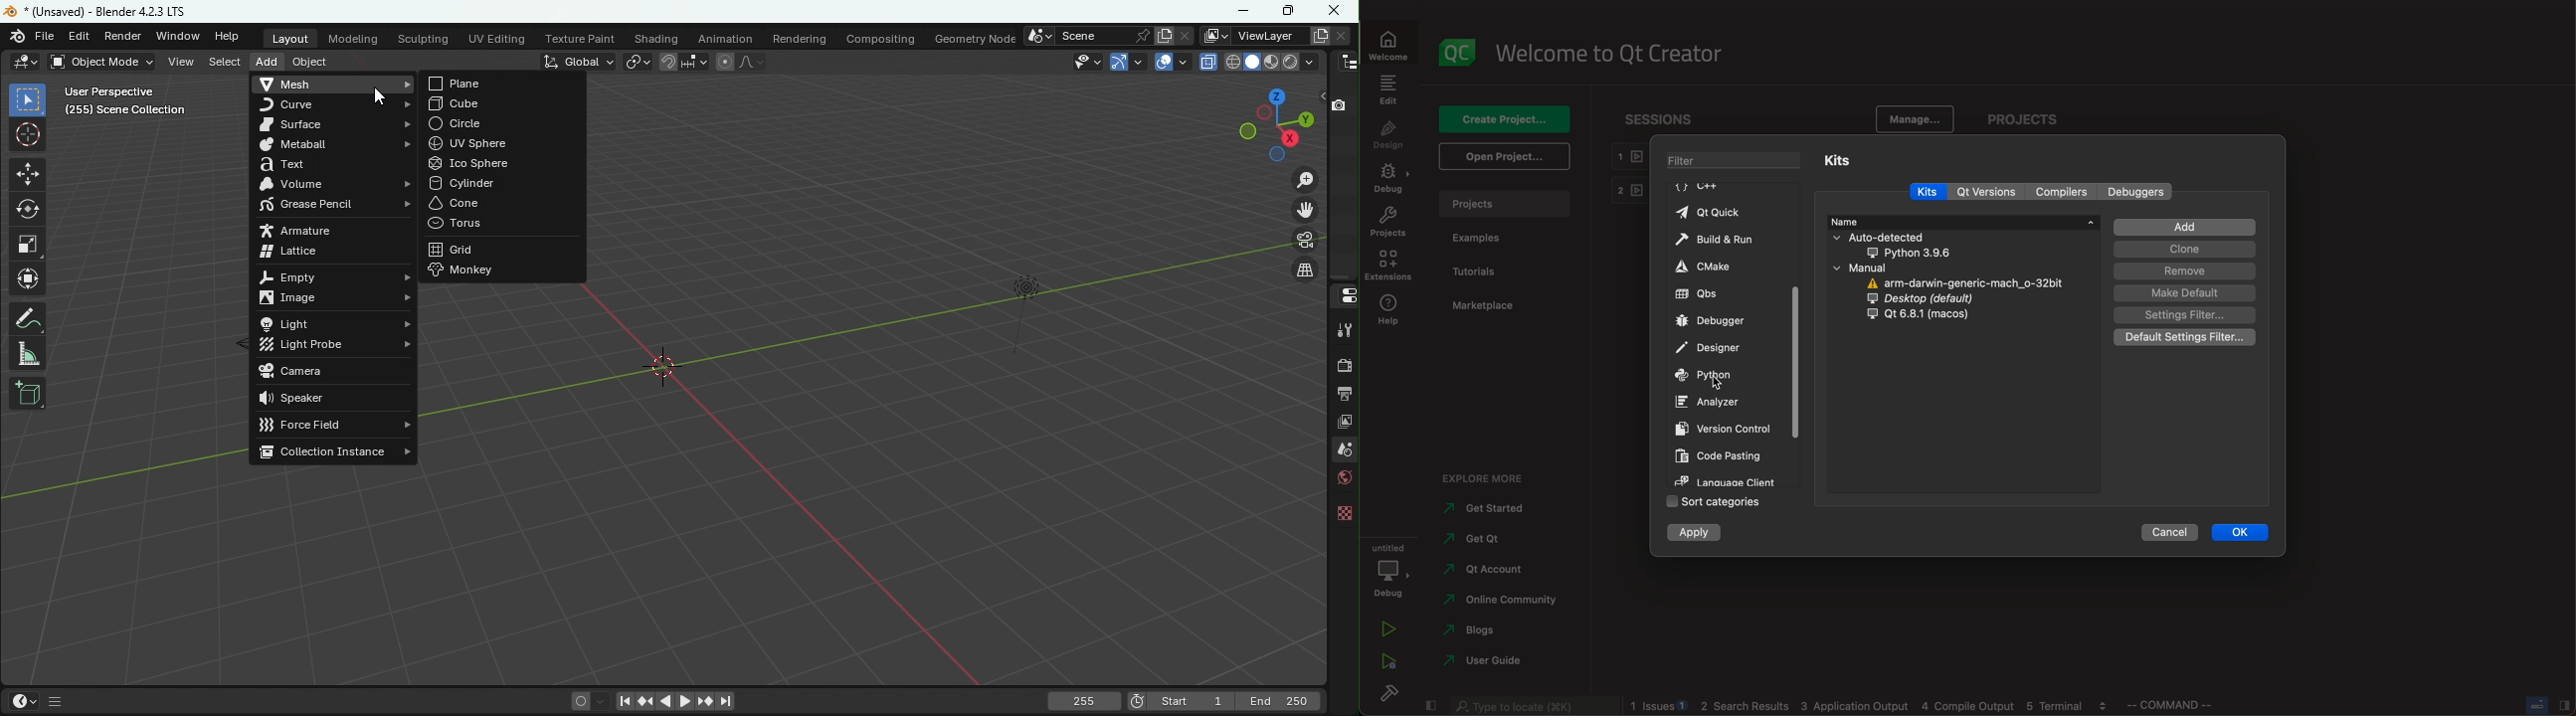 The width and height of the screenshot is (2576, 728). Describe the element at coordinates (1718, 380) in the screenshot. I see `on key up` at that location.